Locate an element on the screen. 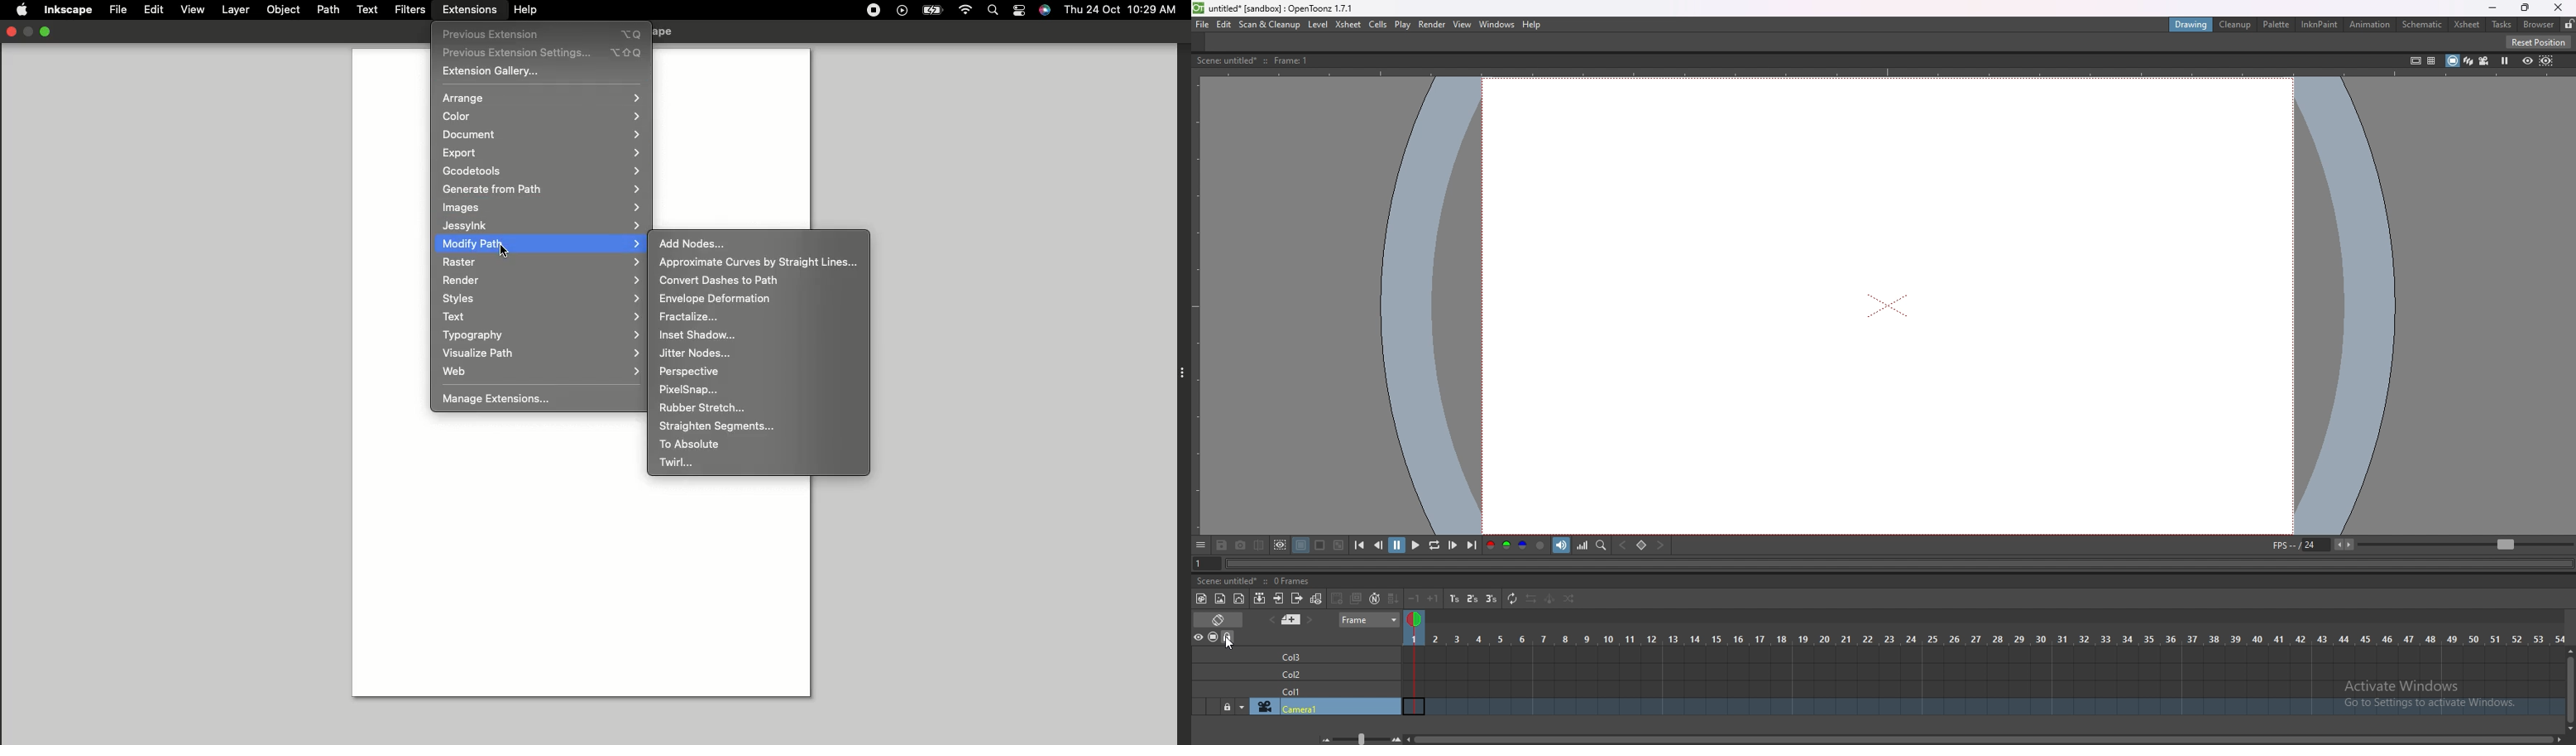 The height and width of the screenshot is (756, 2576). green is located at coordinates (1506, 546).